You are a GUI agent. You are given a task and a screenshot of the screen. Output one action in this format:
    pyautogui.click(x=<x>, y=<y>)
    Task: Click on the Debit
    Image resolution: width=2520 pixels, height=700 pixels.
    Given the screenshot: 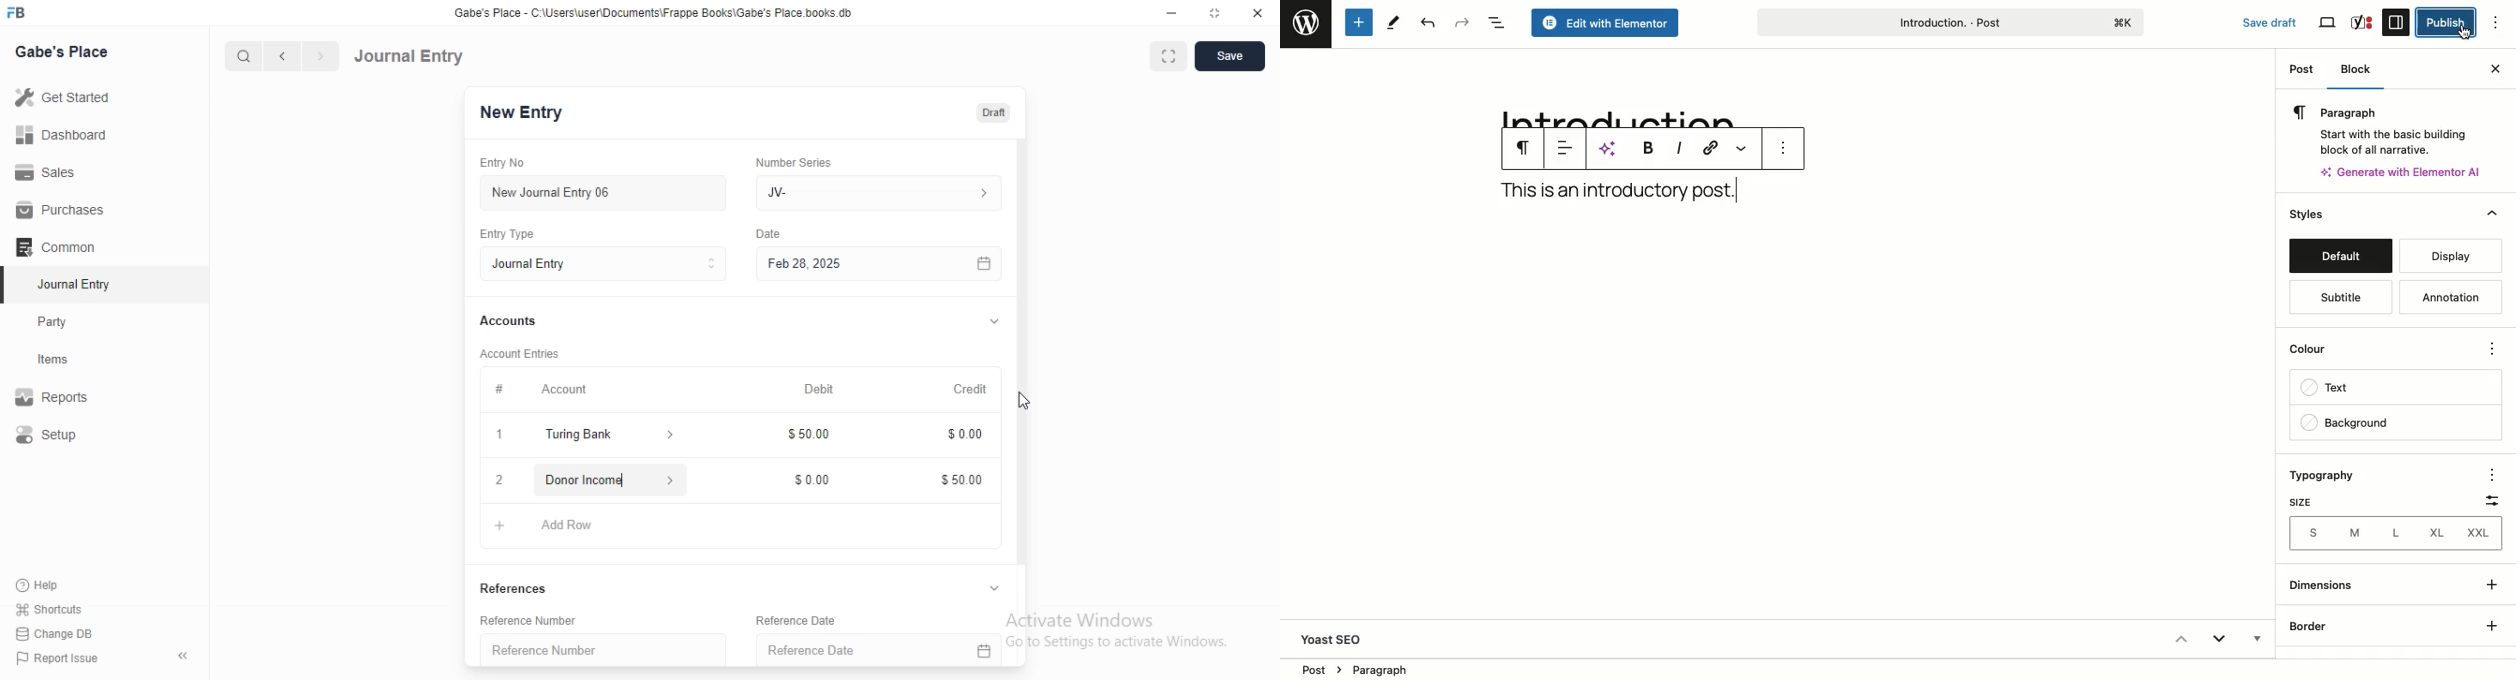 What is the action you would take?
    pyautogui.click(x=818, y=390)
    